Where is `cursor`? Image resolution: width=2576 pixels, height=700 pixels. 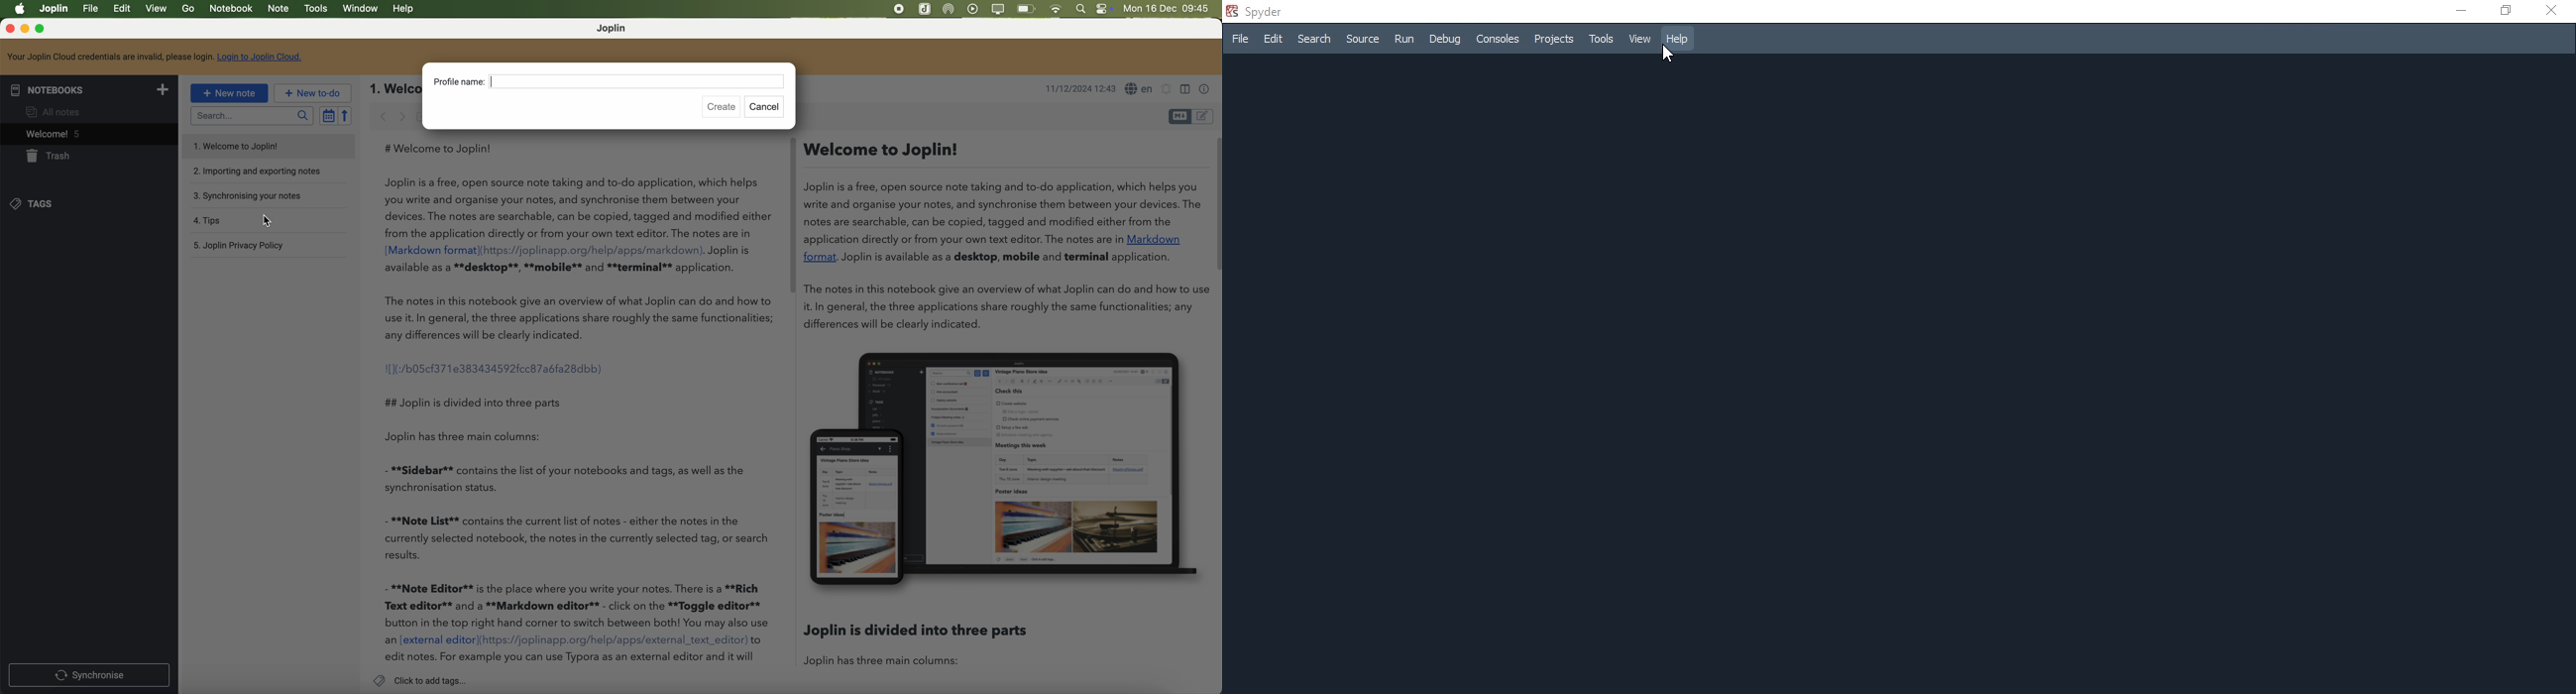 cursor is located at coordinates (1671, 56).